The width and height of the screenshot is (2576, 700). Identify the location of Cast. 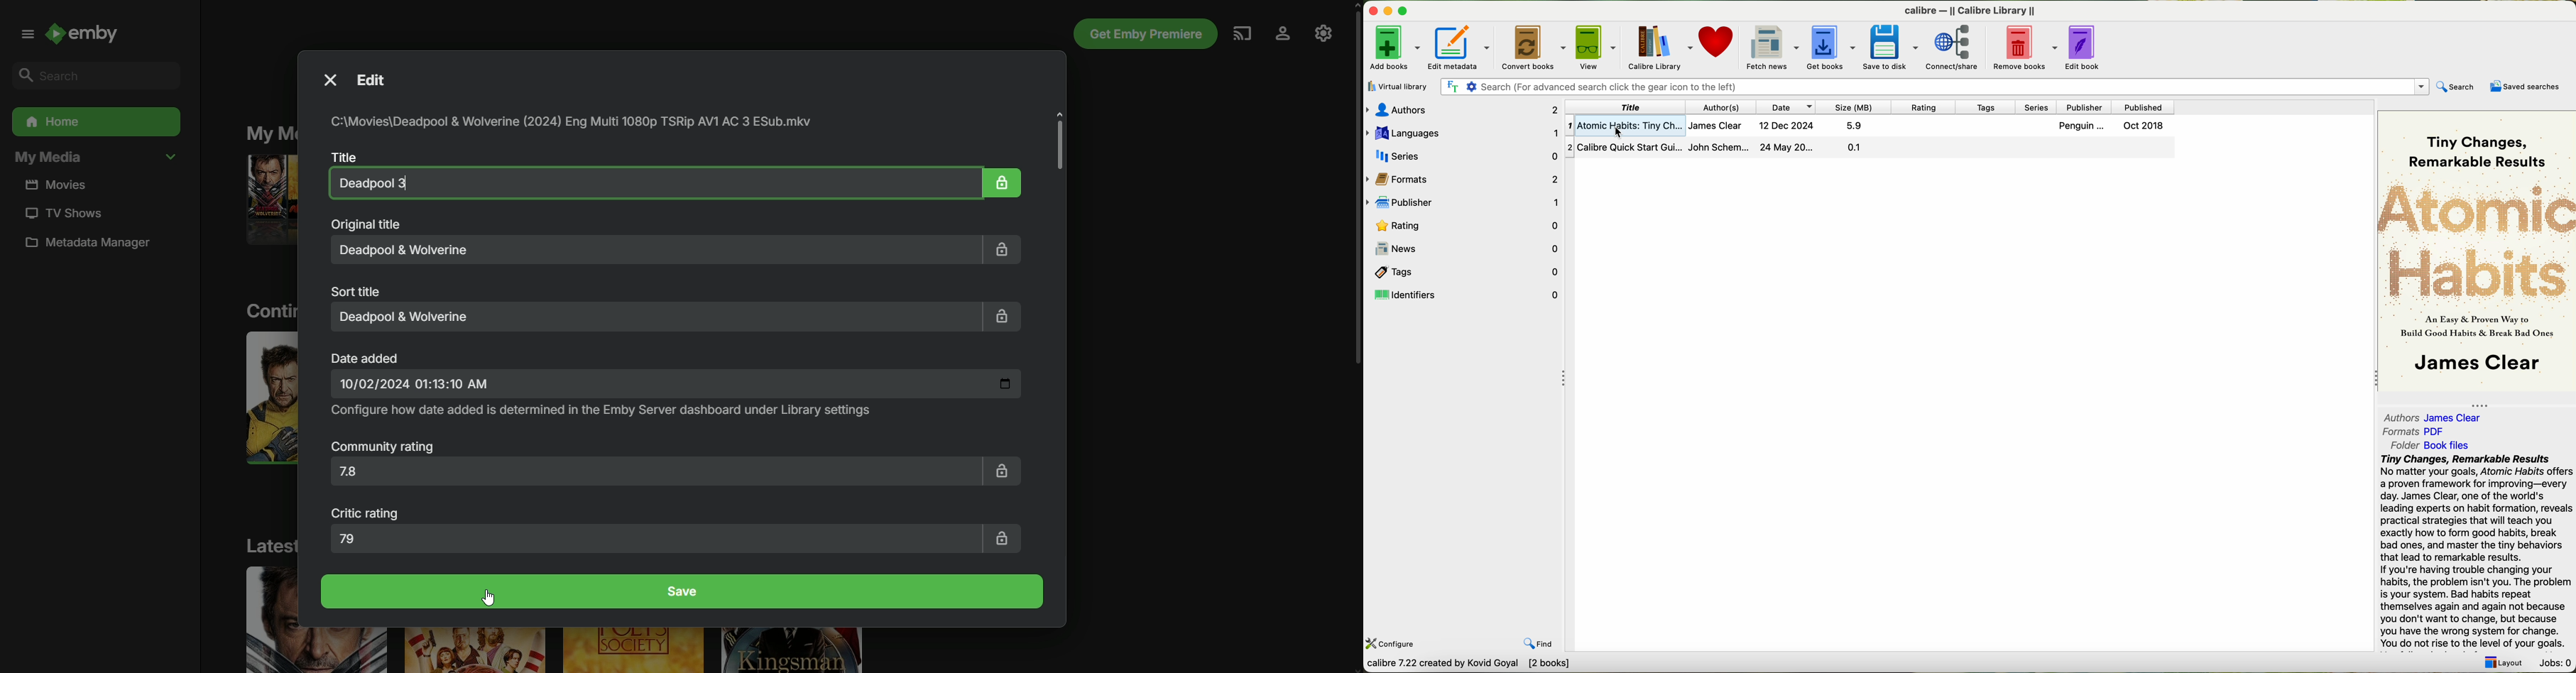
(1240, 33).